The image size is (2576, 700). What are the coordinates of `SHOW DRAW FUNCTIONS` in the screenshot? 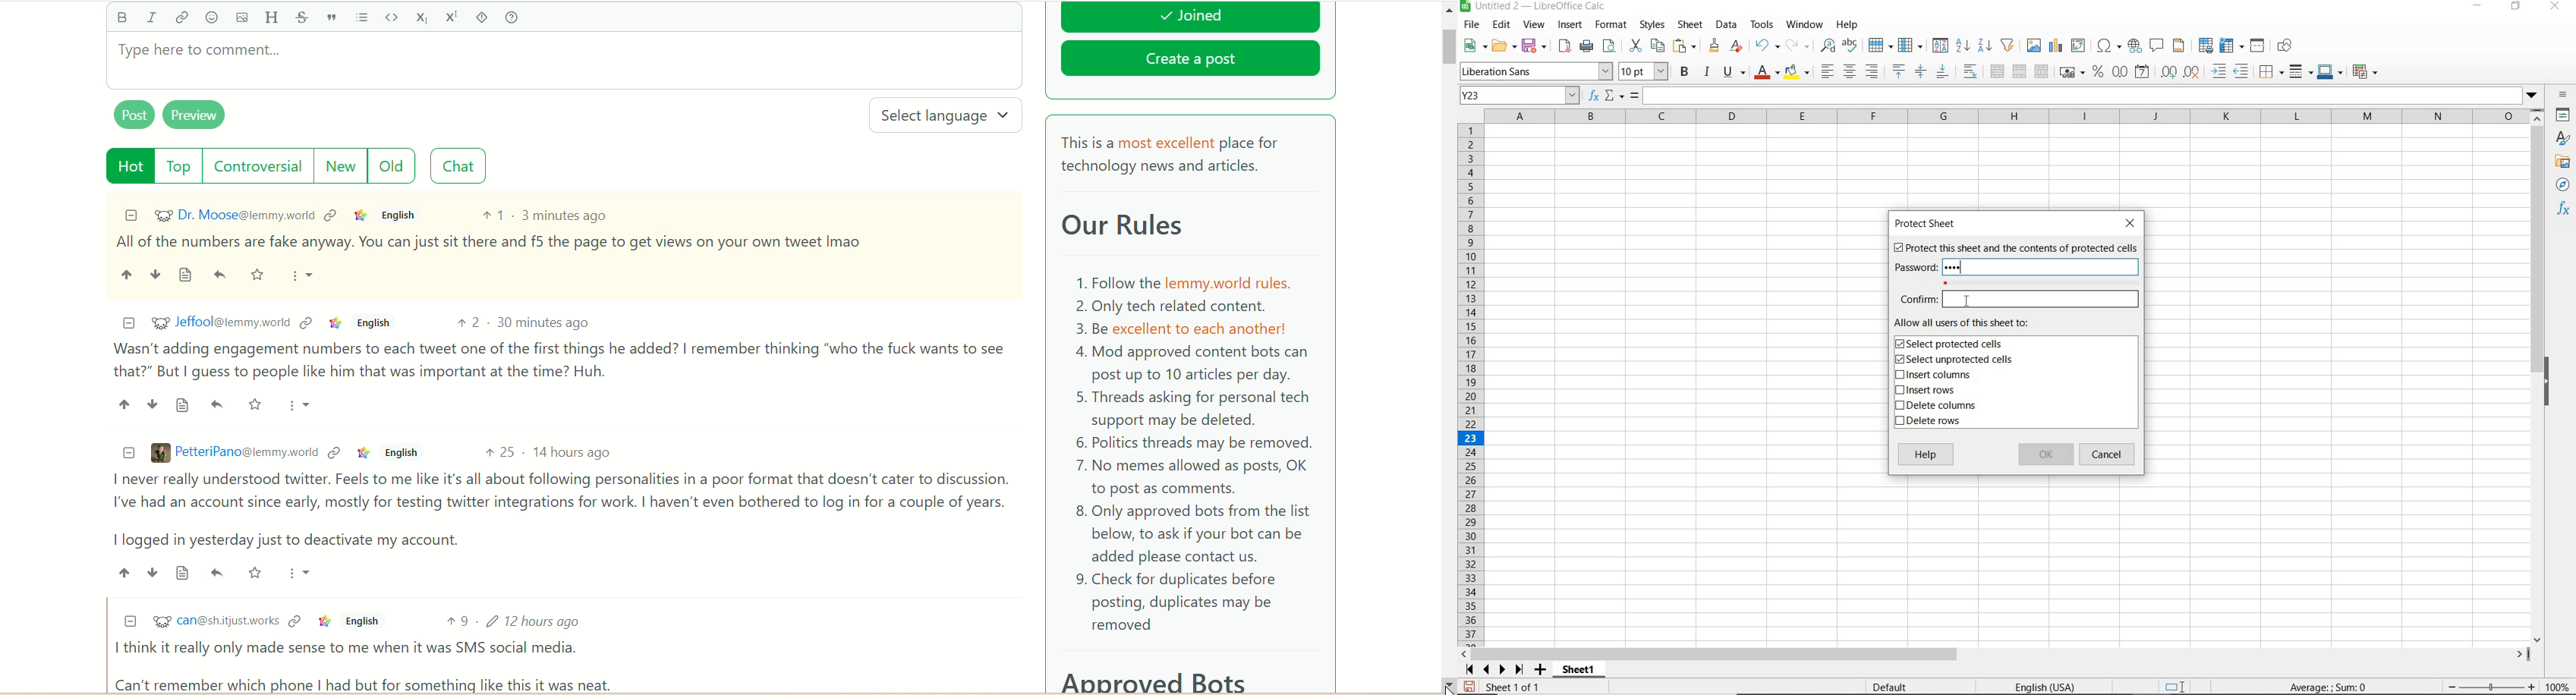 It's located at (2285, 46).